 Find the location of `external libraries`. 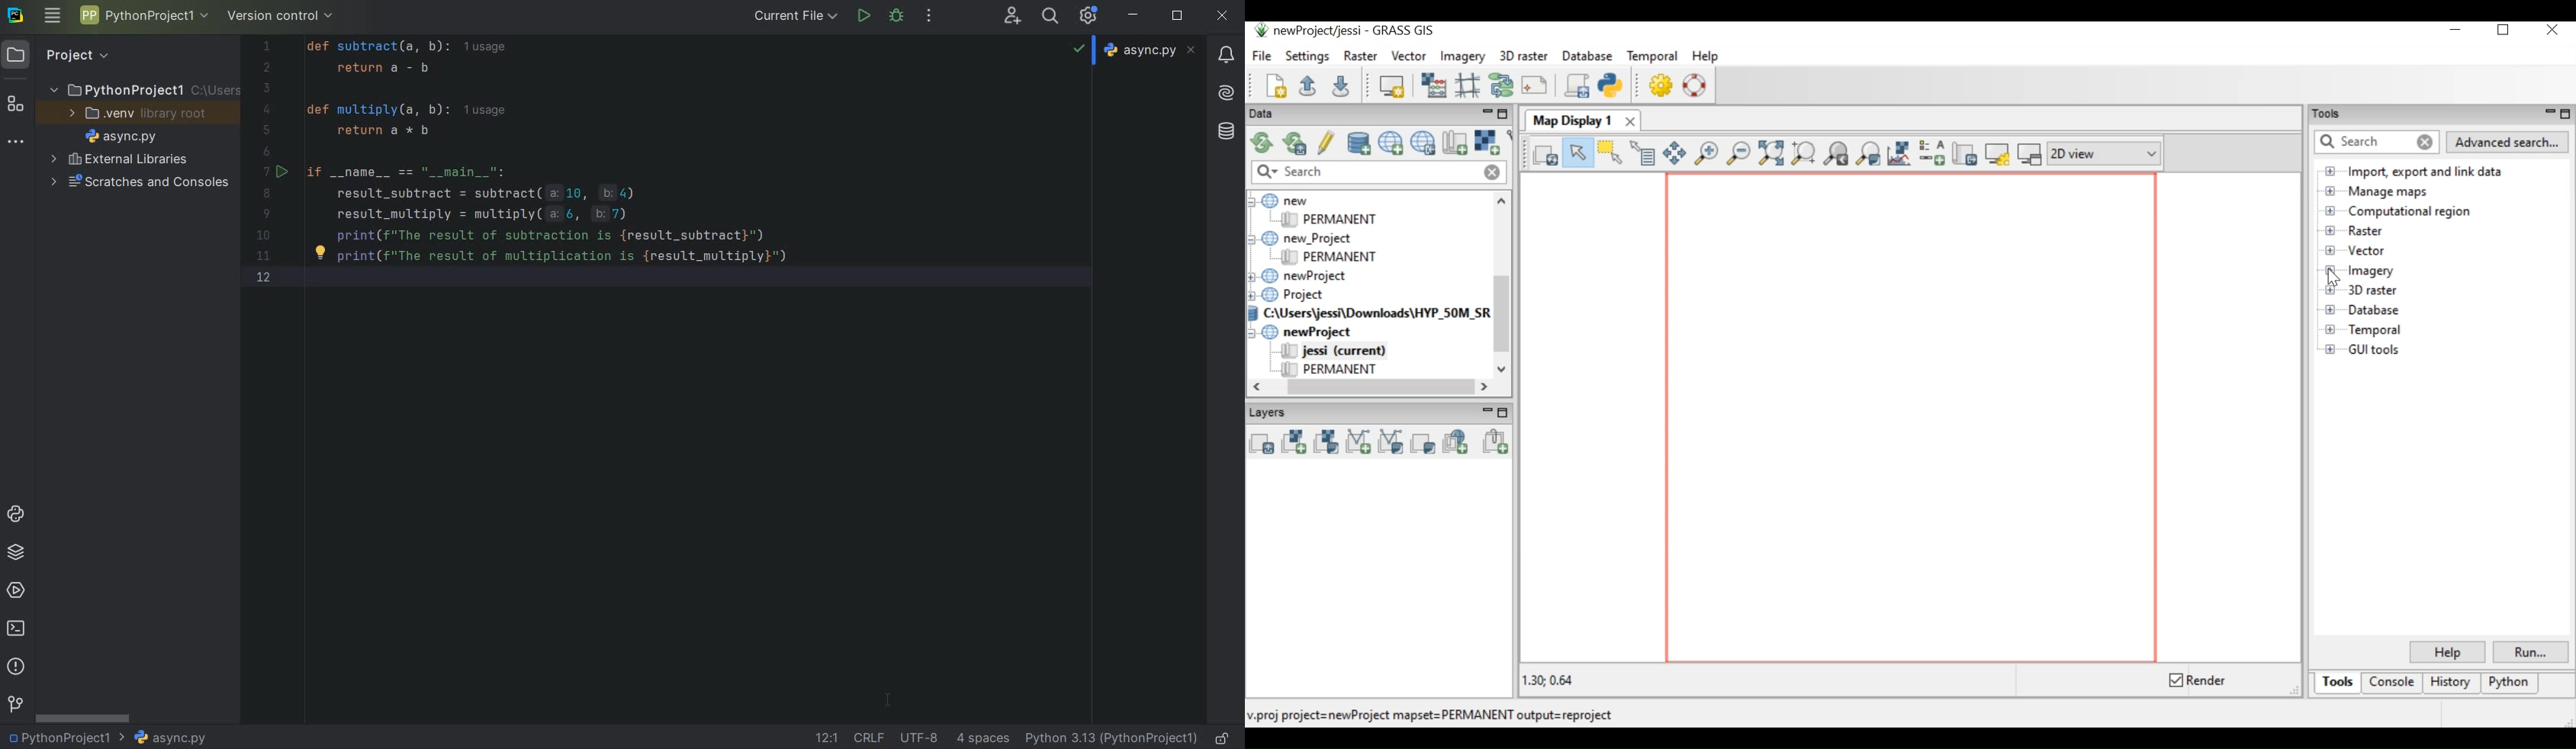

external libraries is located at coordinates (127, 161).